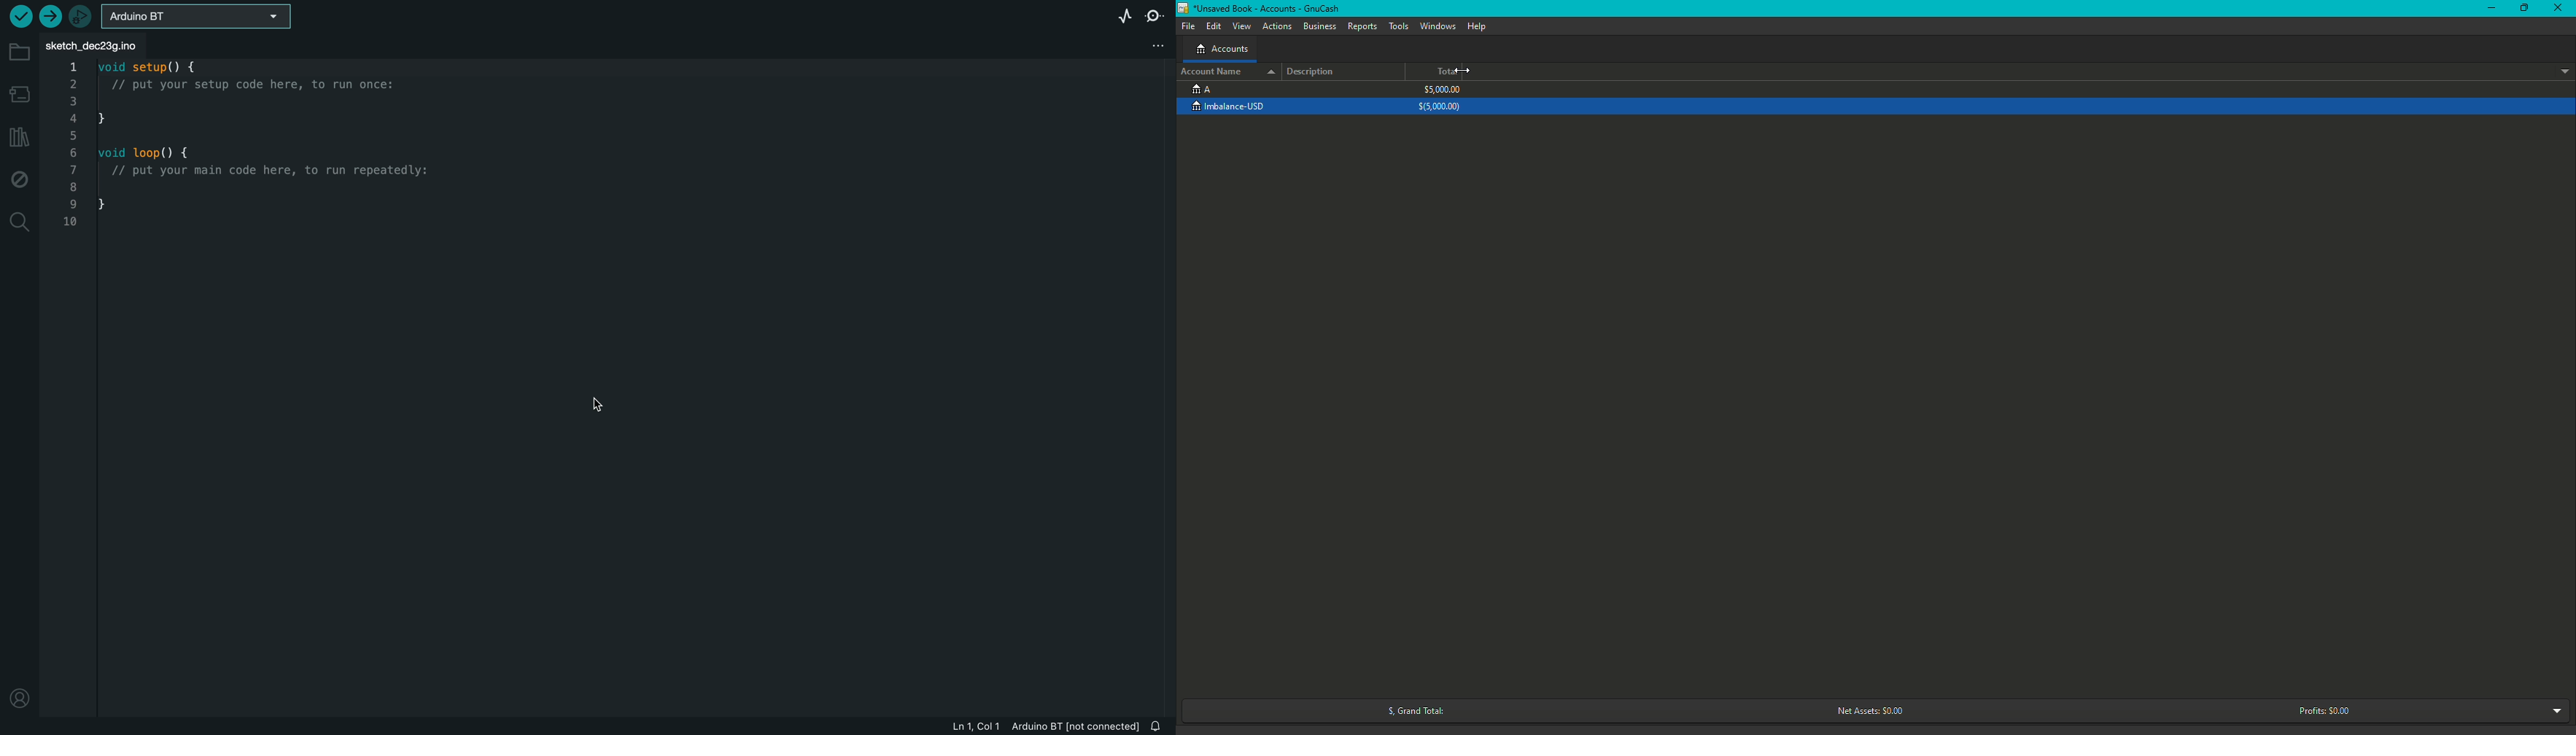 This screenshot has height=756, width=2576. I want to click on File, so click(1192, 26).